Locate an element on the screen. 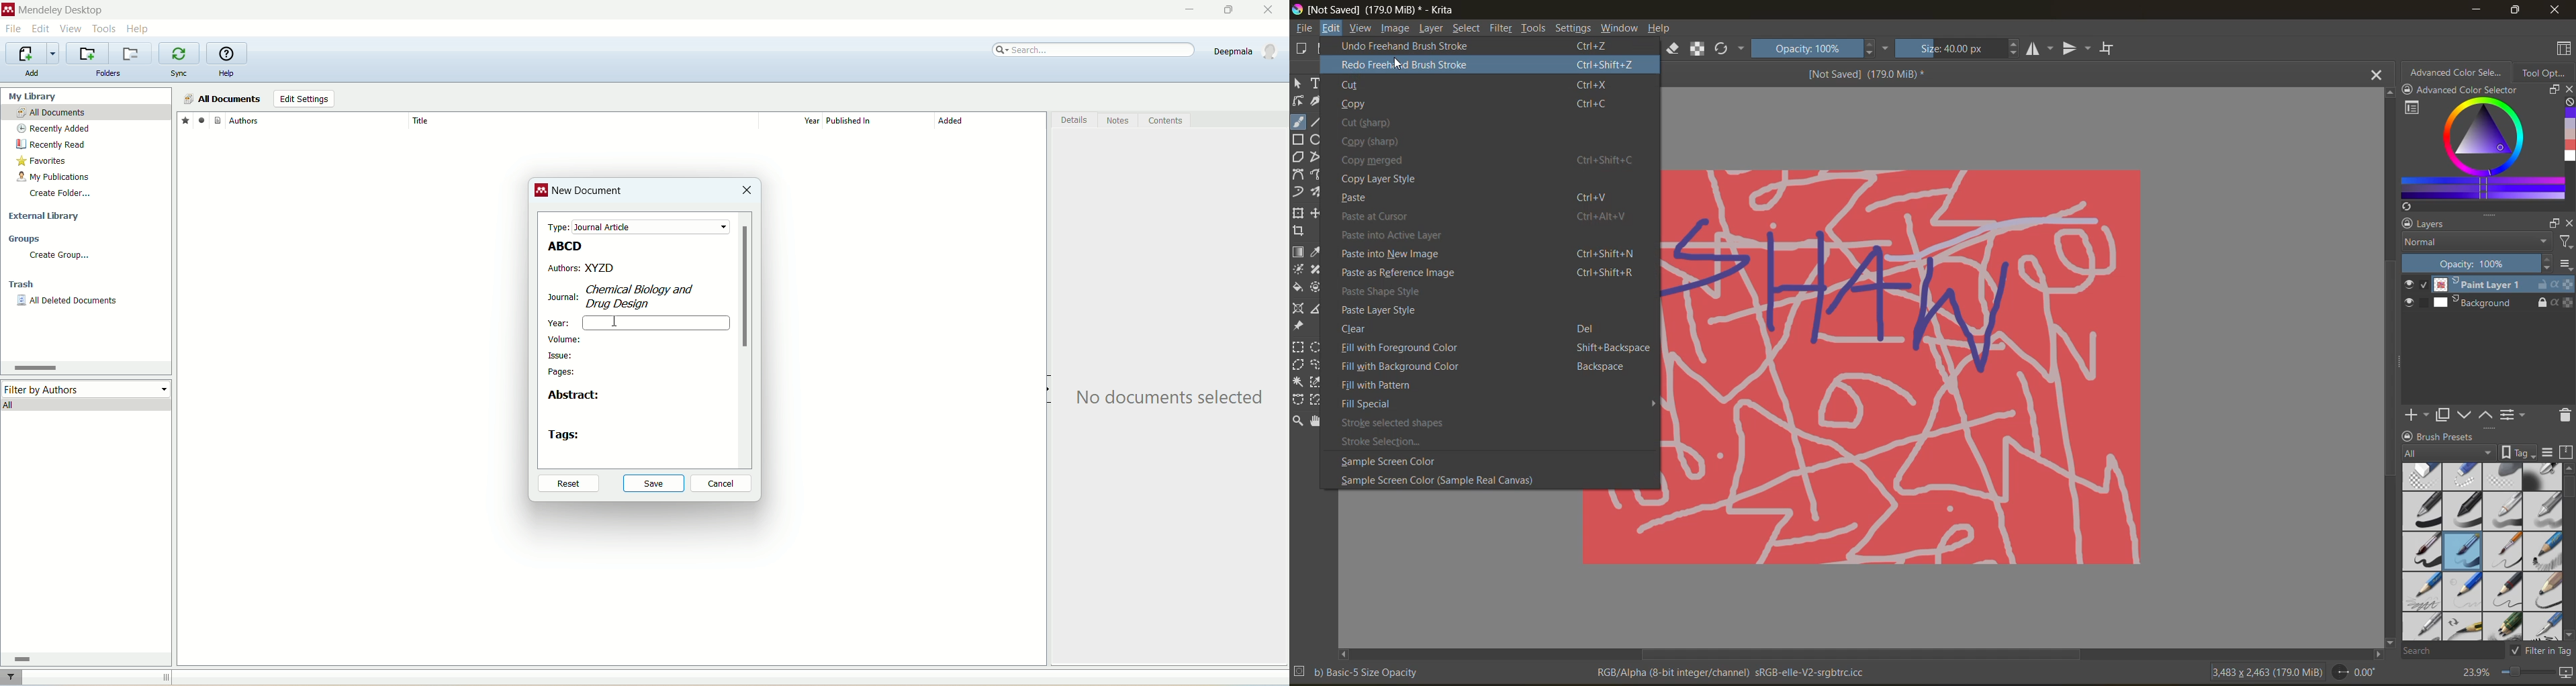 The image size is (2576, 700). maximize is located at coordinates (1226, 10).